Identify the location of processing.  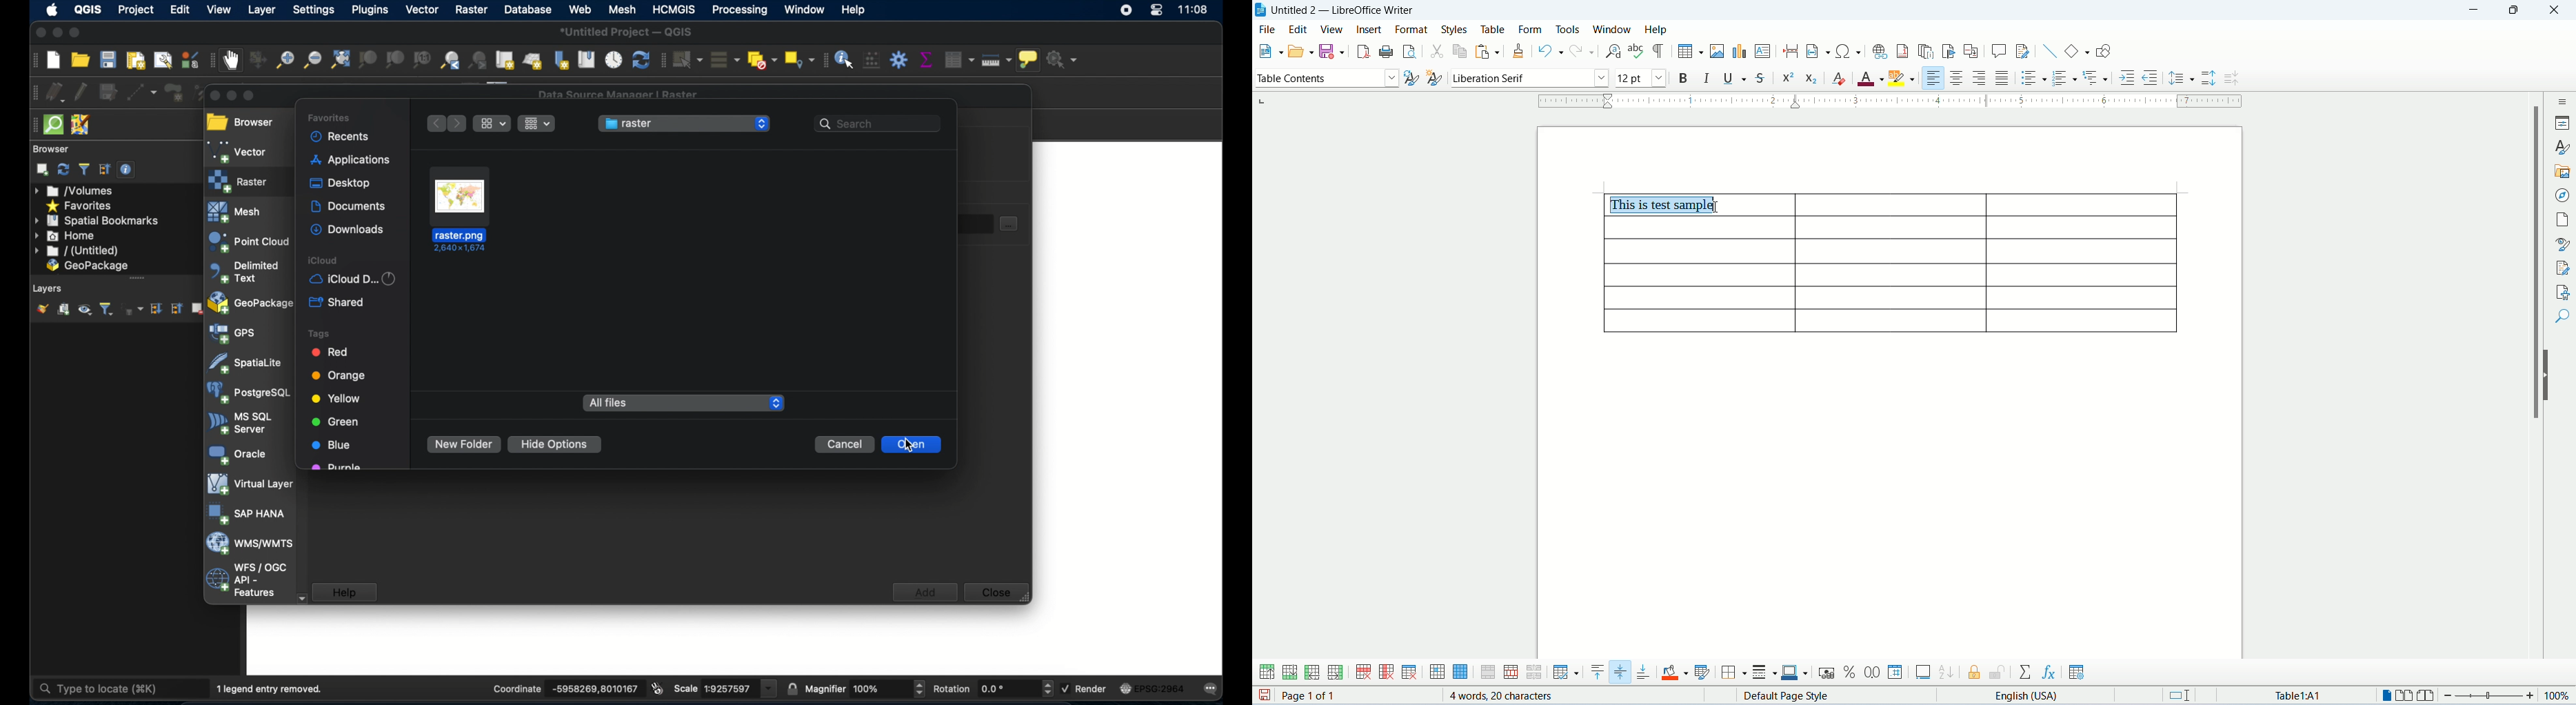
(739, 10).